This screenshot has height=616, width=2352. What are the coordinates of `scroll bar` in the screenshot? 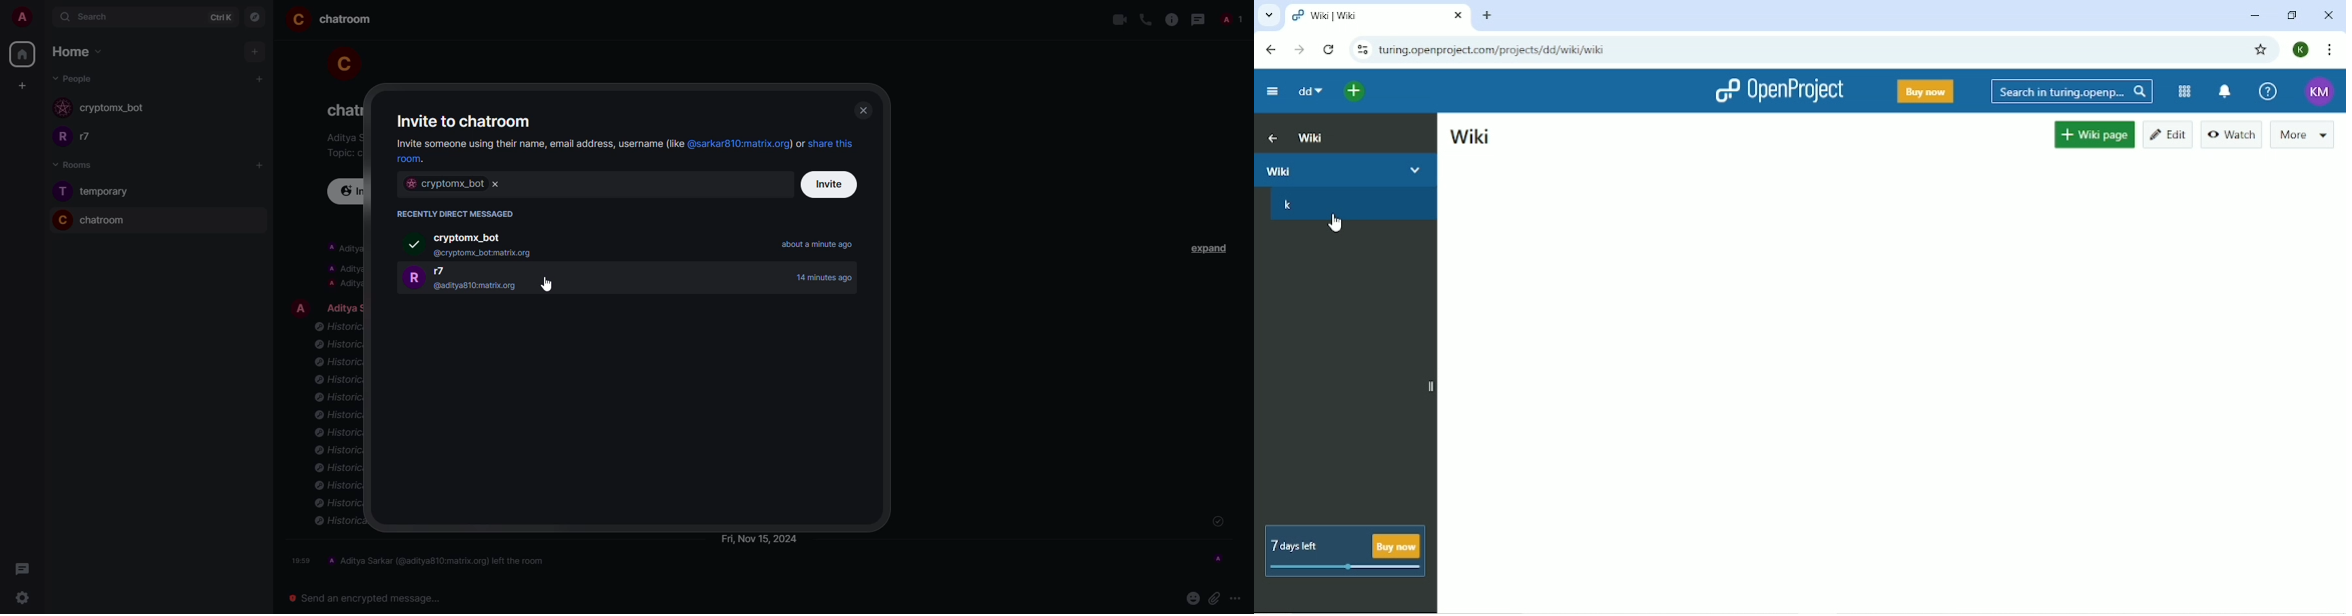 It's located at (1256, 396).